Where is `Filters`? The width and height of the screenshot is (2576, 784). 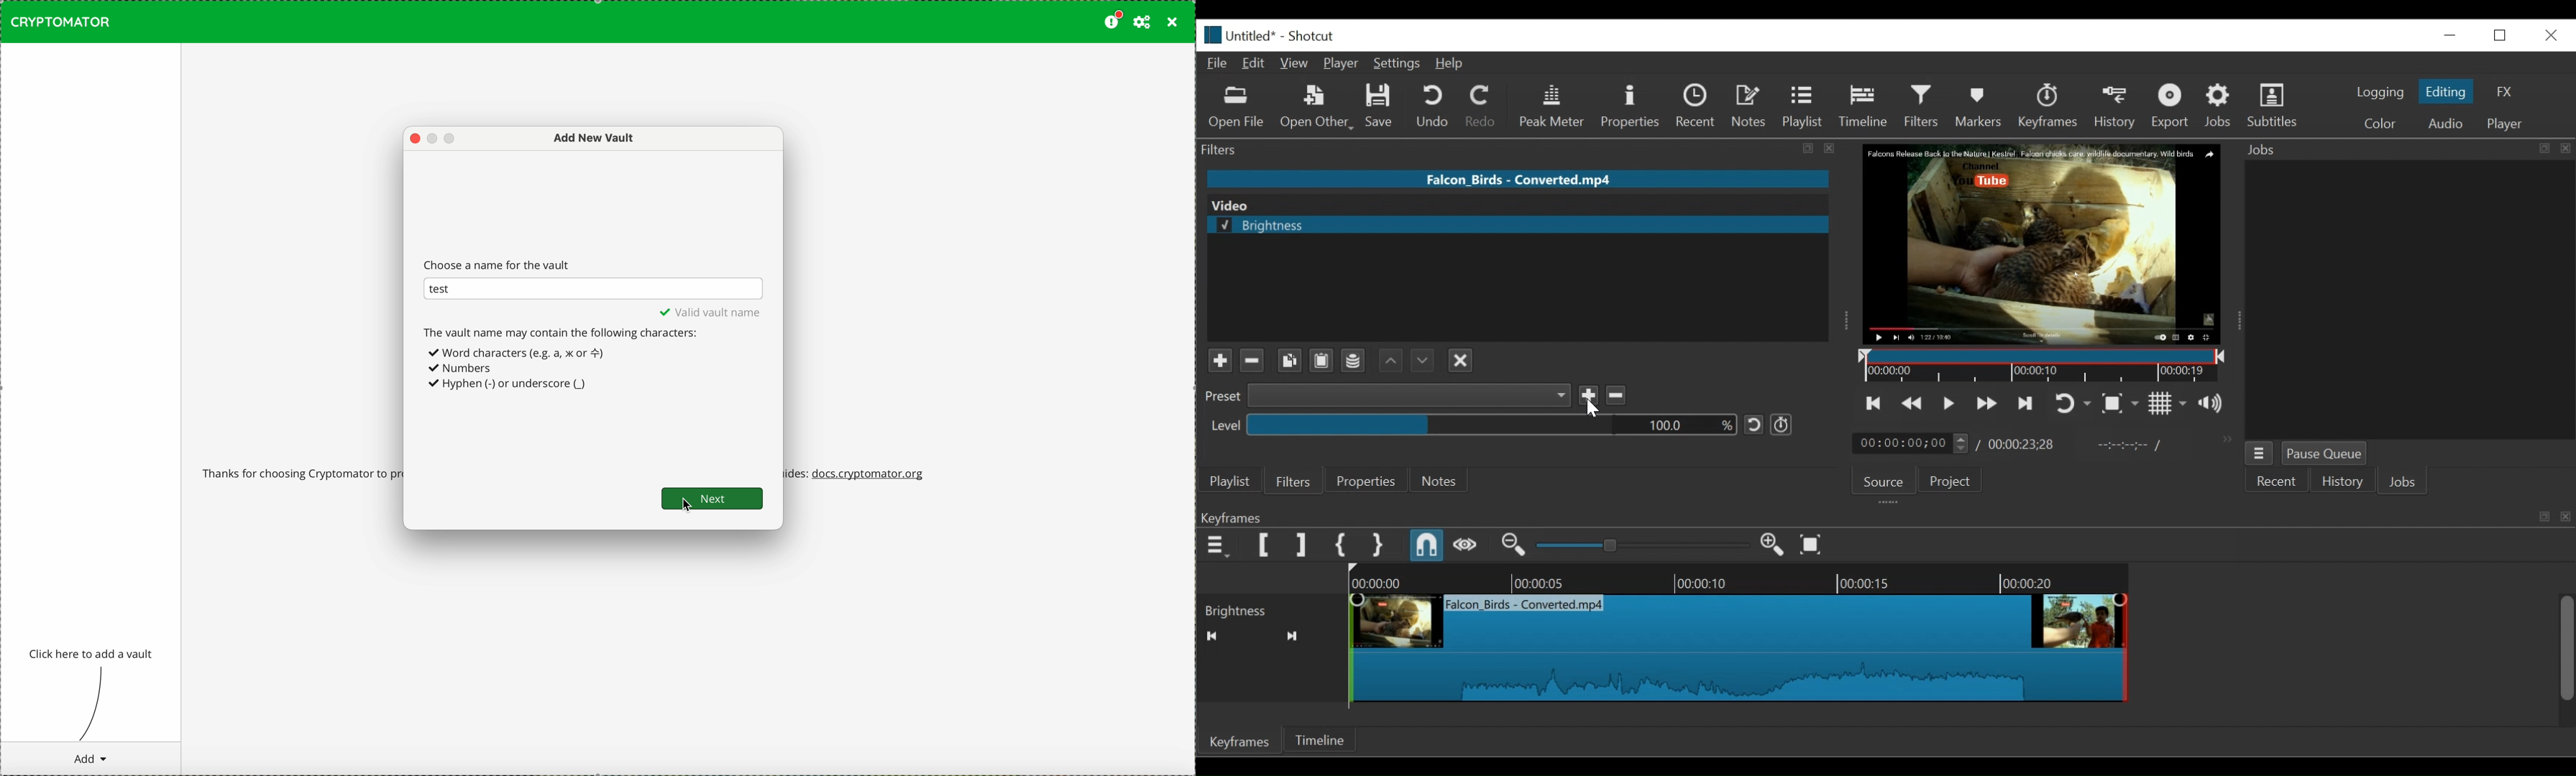
Filters is located at coordinates (1296, 480).